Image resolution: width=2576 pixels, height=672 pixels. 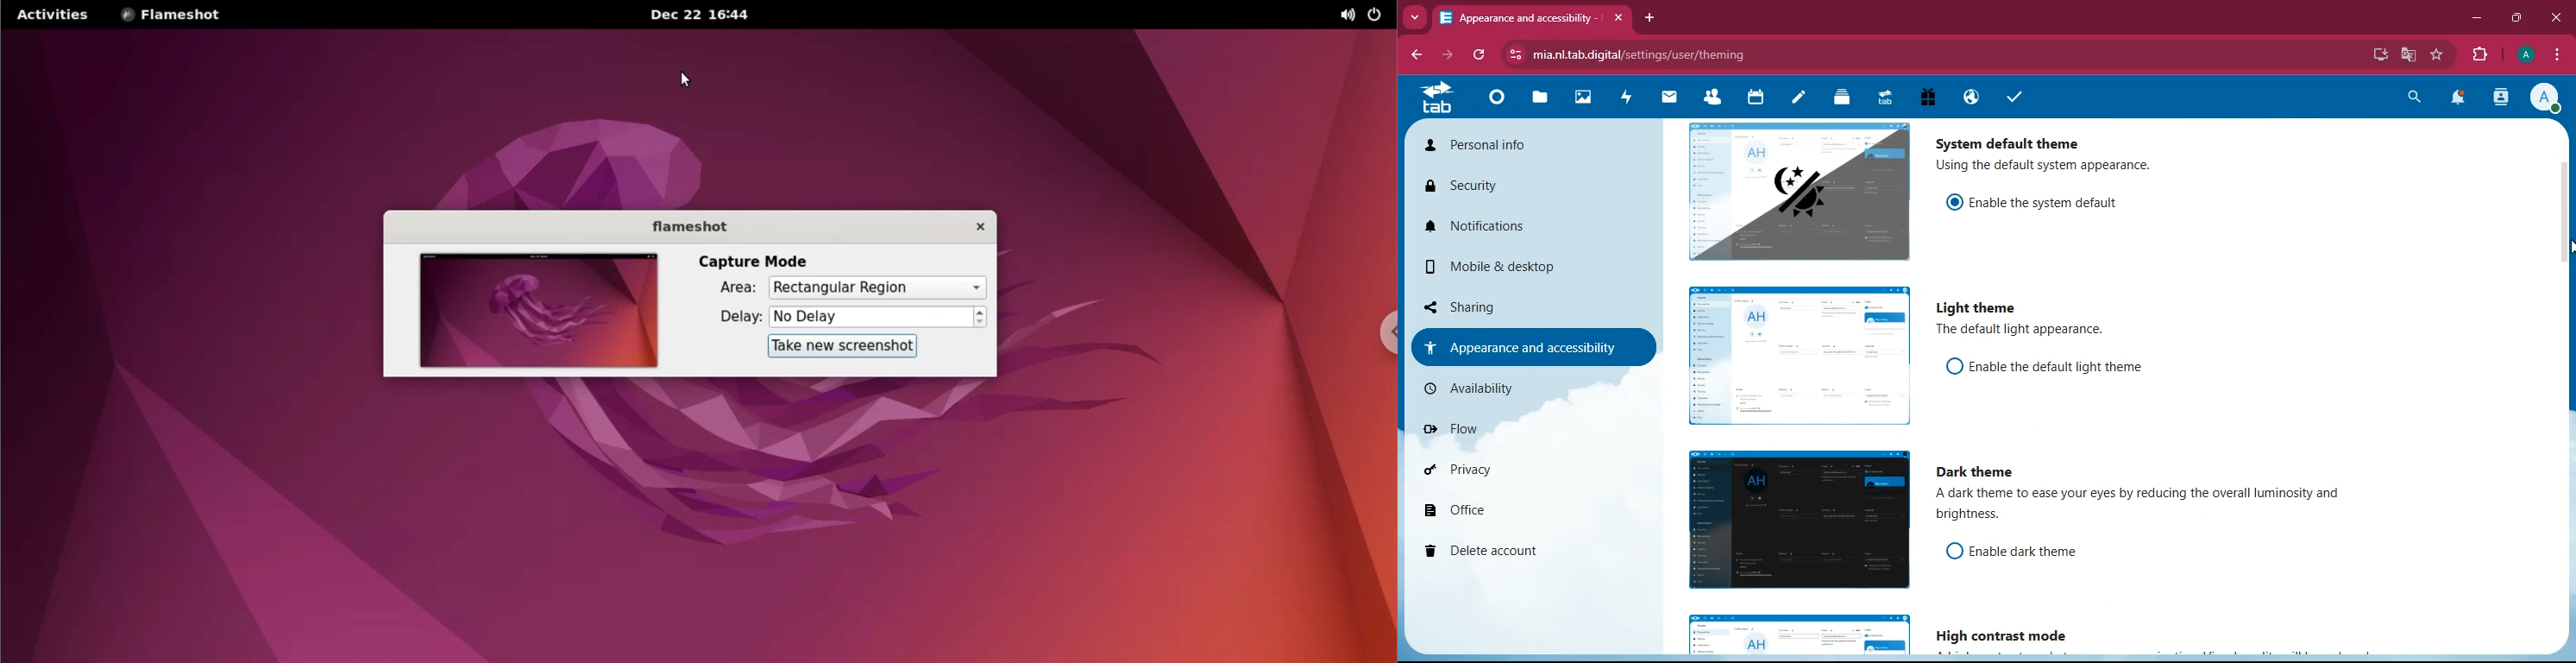 I want to click on close, so click(x=975, y=226).